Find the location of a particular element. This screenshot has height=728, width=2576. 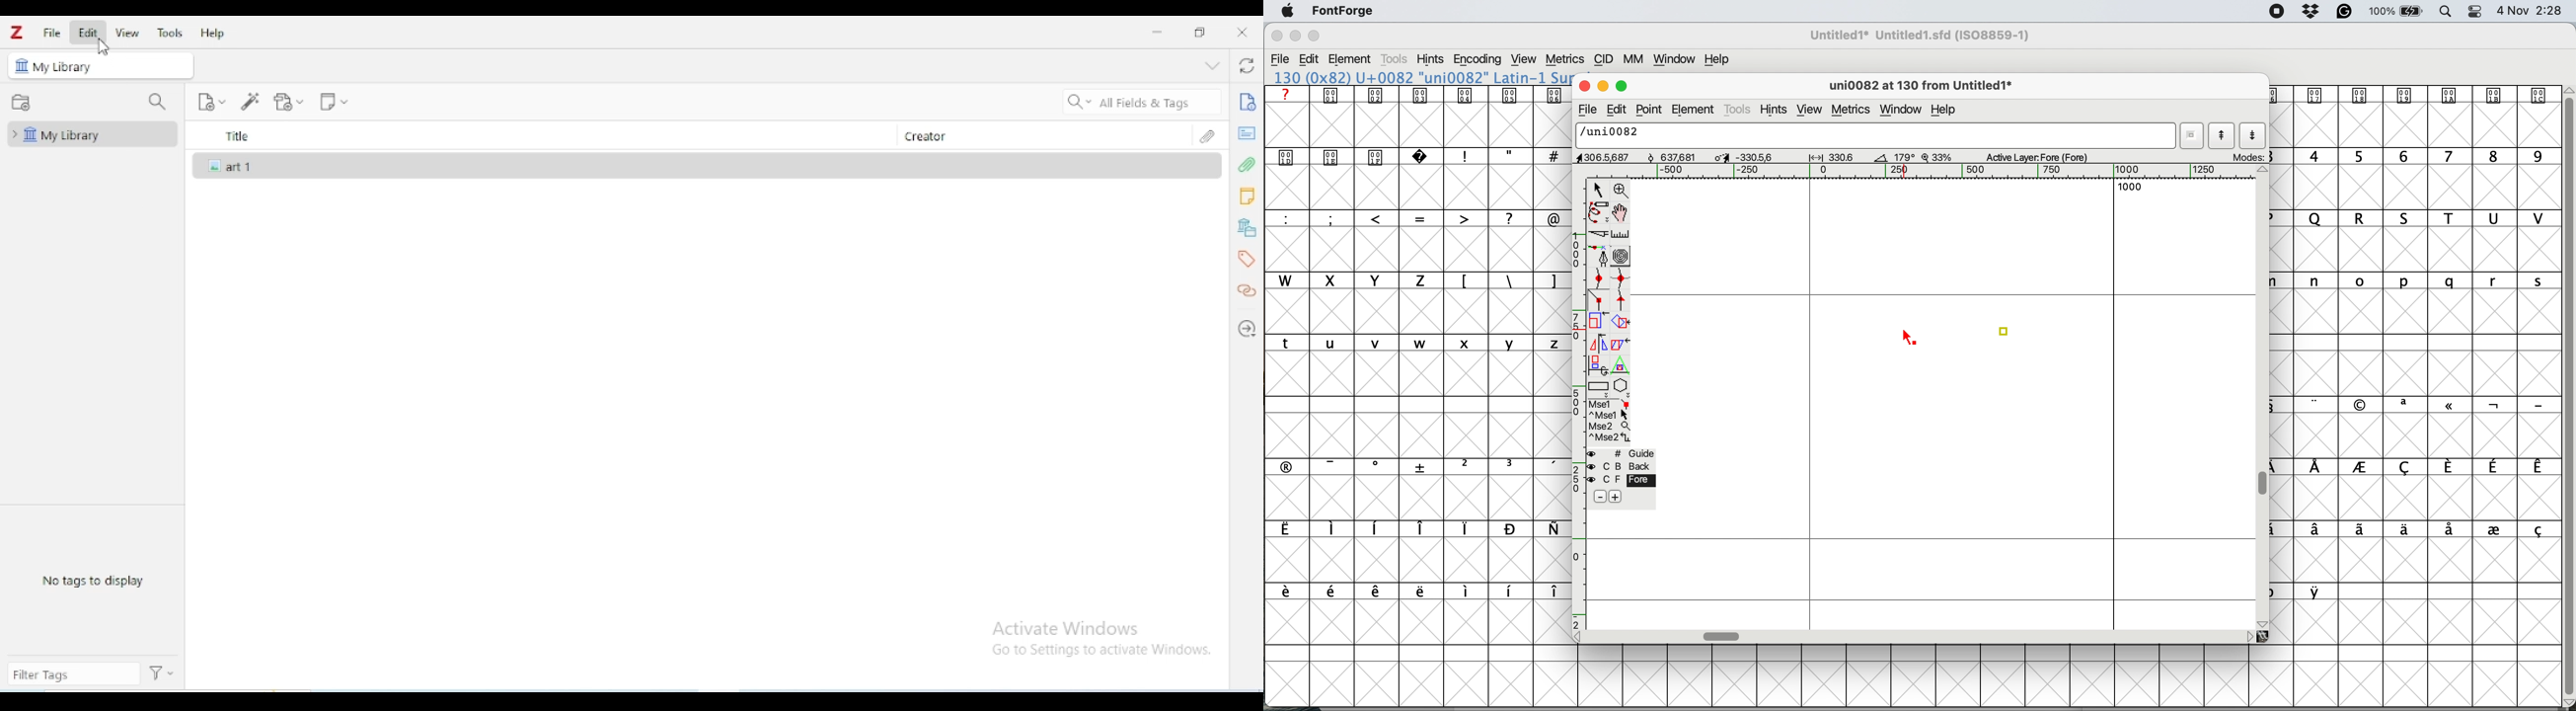

new item is located at coordinates (211, 103).